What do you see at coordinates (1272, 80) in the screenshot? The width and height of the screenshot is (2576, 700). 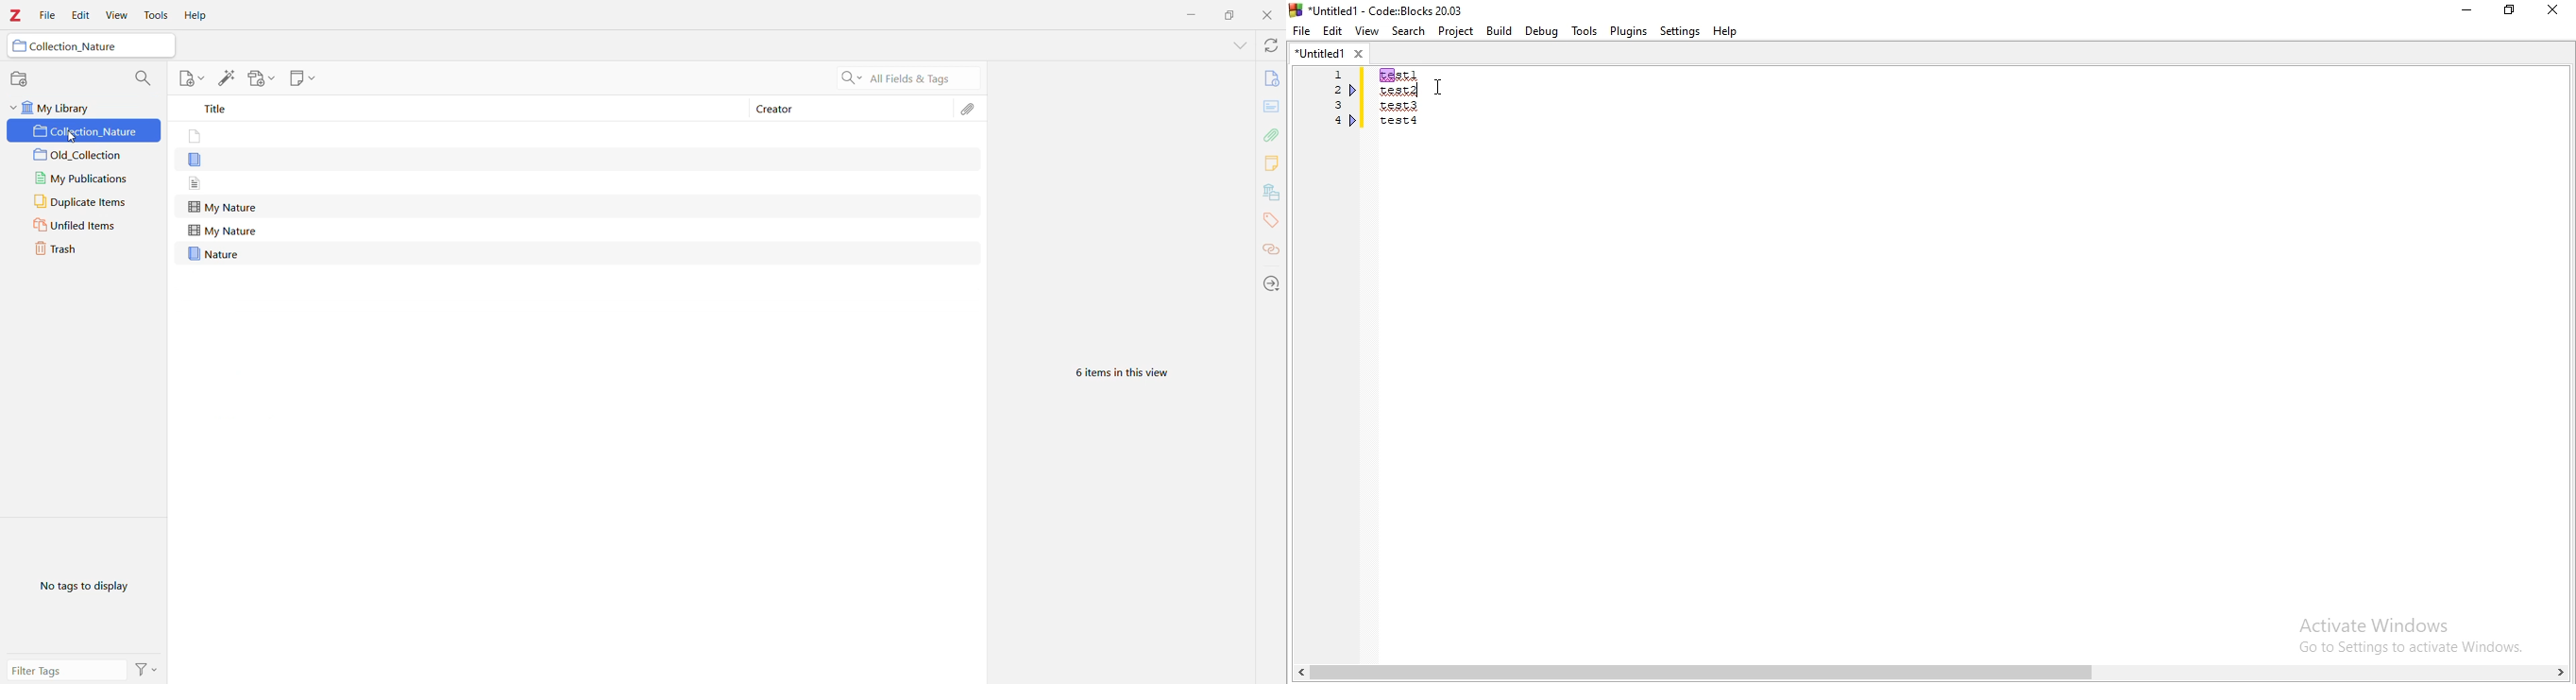 I see `Info` at bounding box center [1272, 80].